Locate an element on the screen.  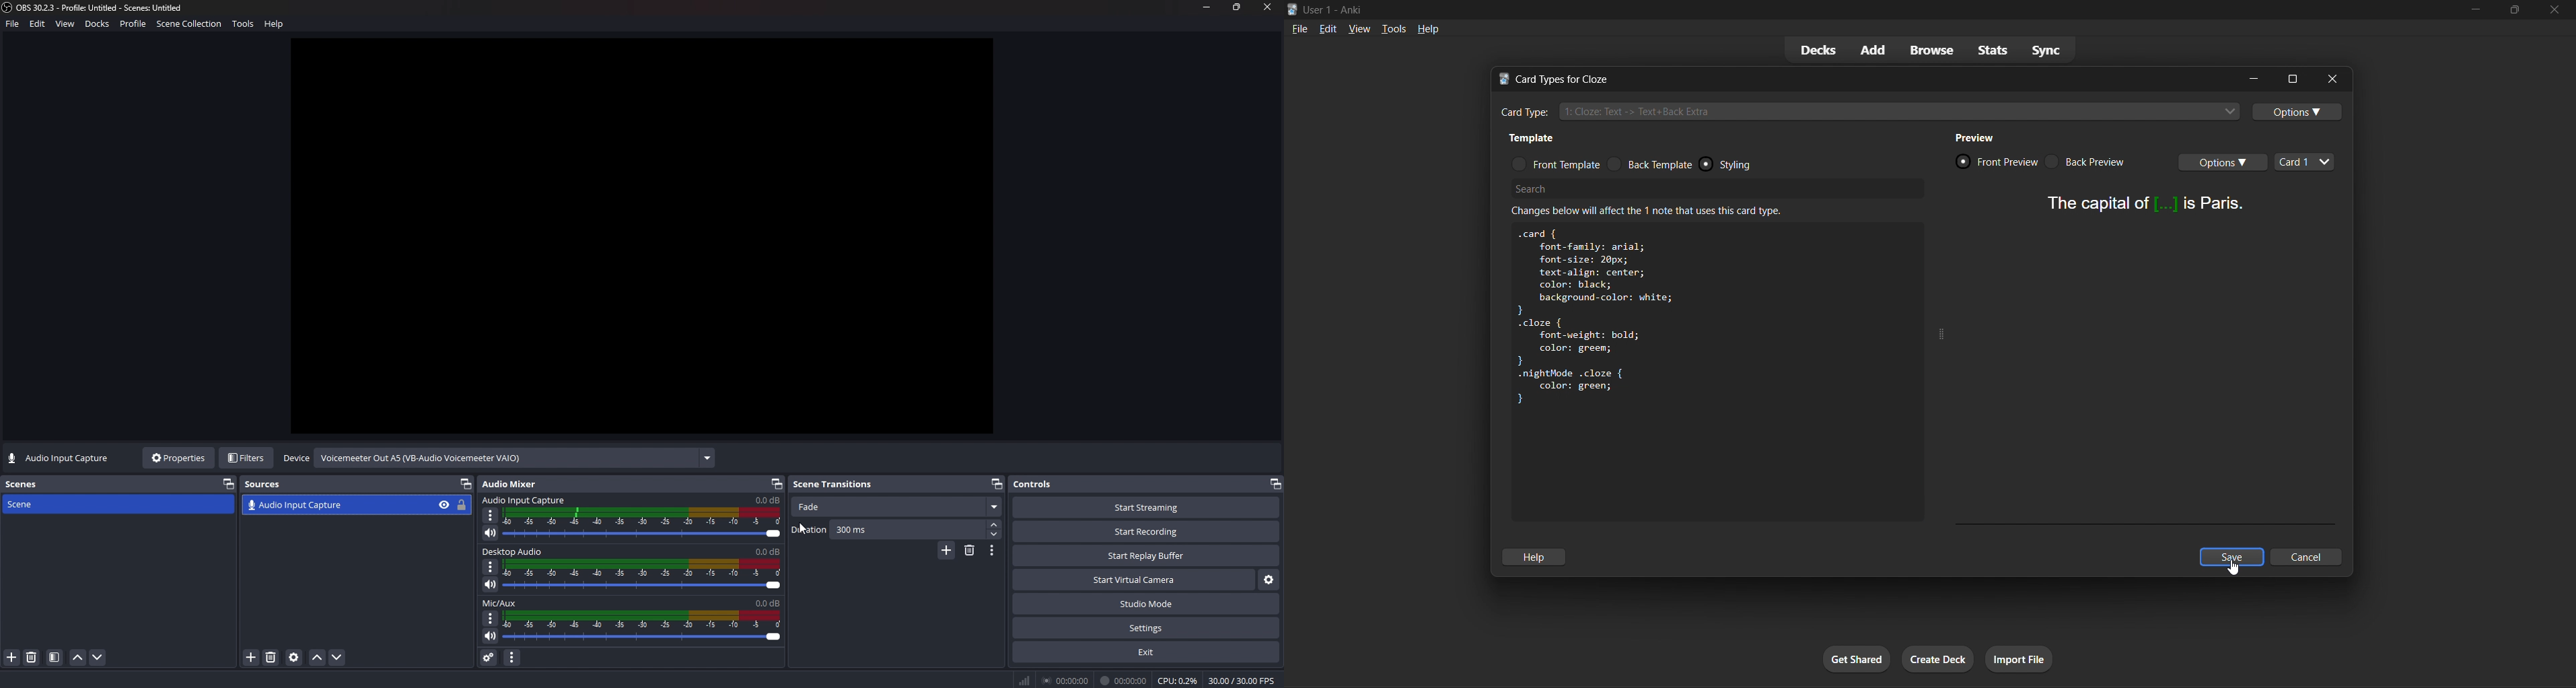
volume is located at coordinates (488, 635).